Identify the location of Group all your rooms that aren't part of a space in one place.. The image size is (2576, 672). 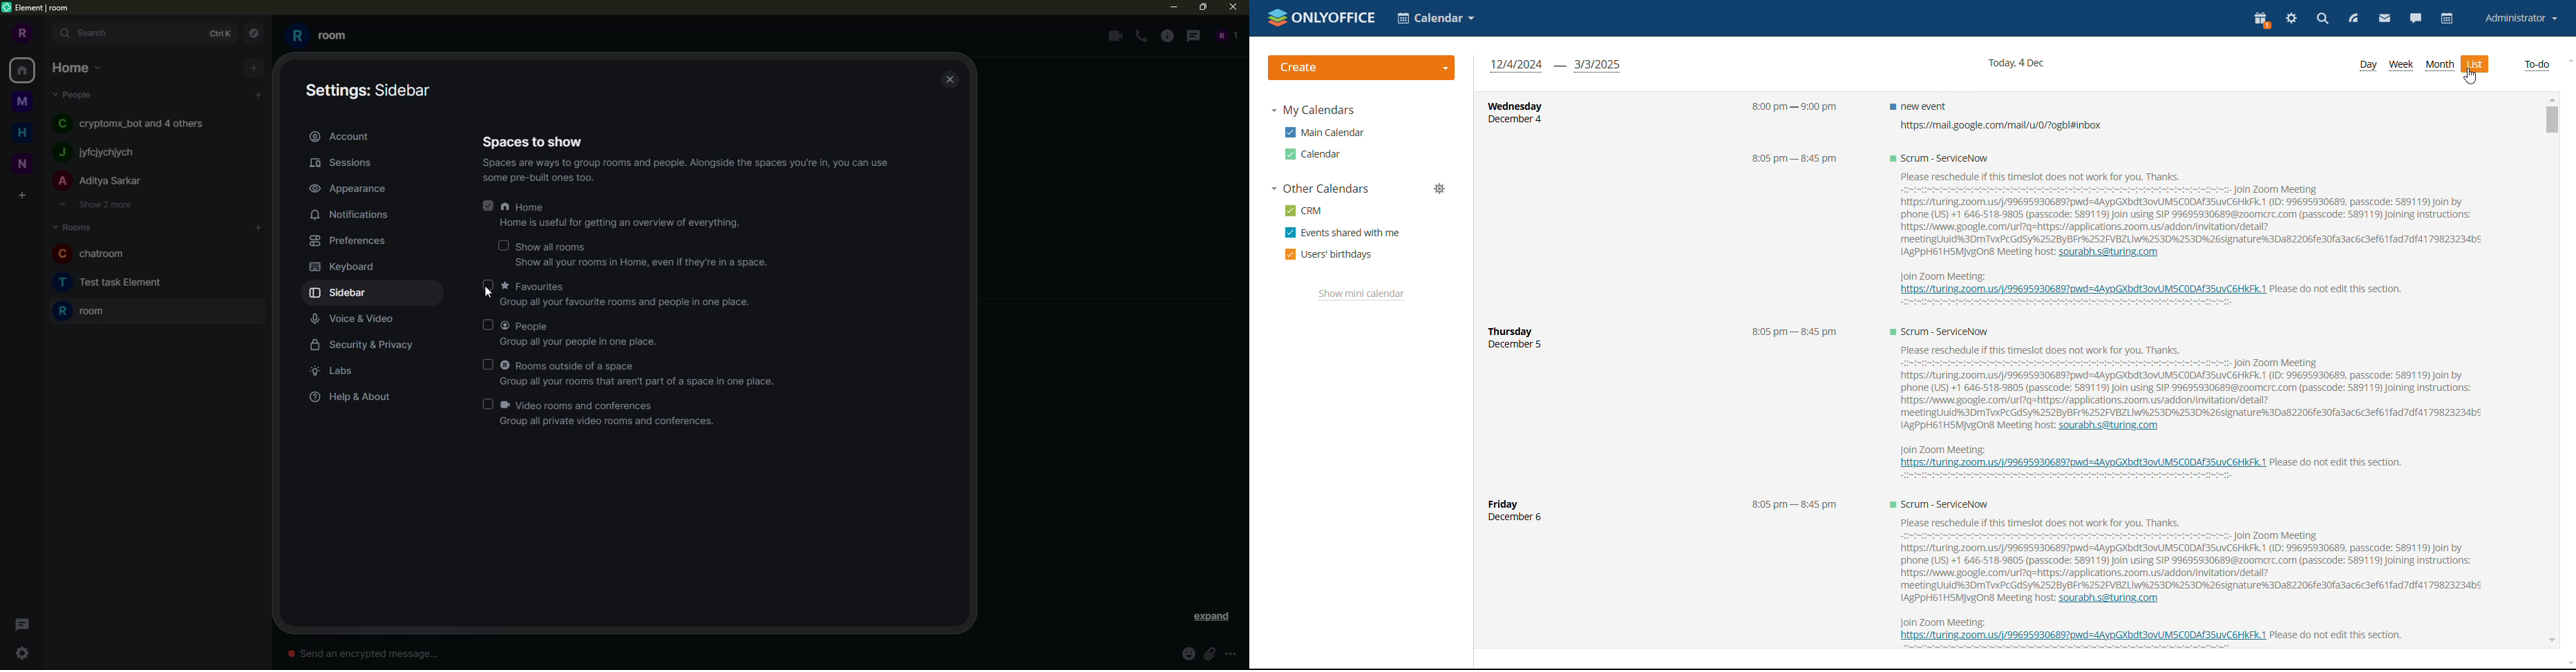
(646, 380).